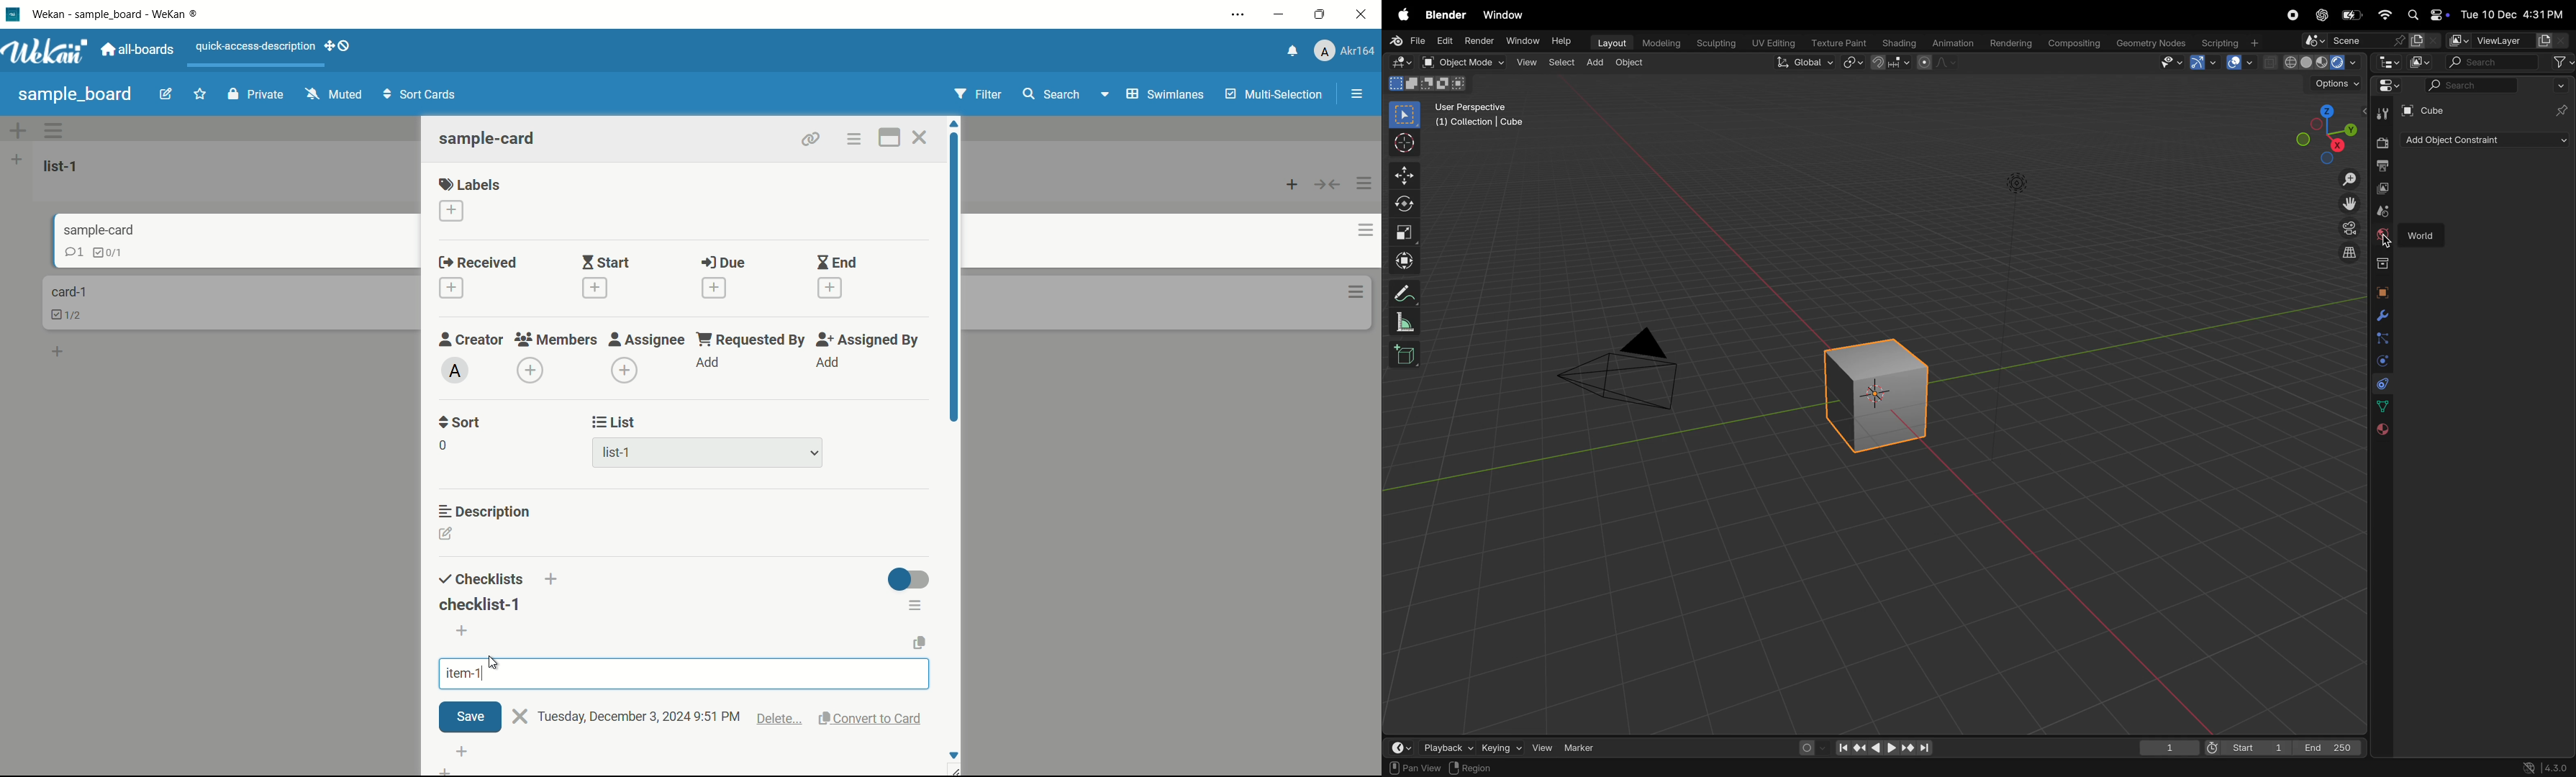 This screenshot has height=784, width=2576. I want to click on admin, so click(455, 370).